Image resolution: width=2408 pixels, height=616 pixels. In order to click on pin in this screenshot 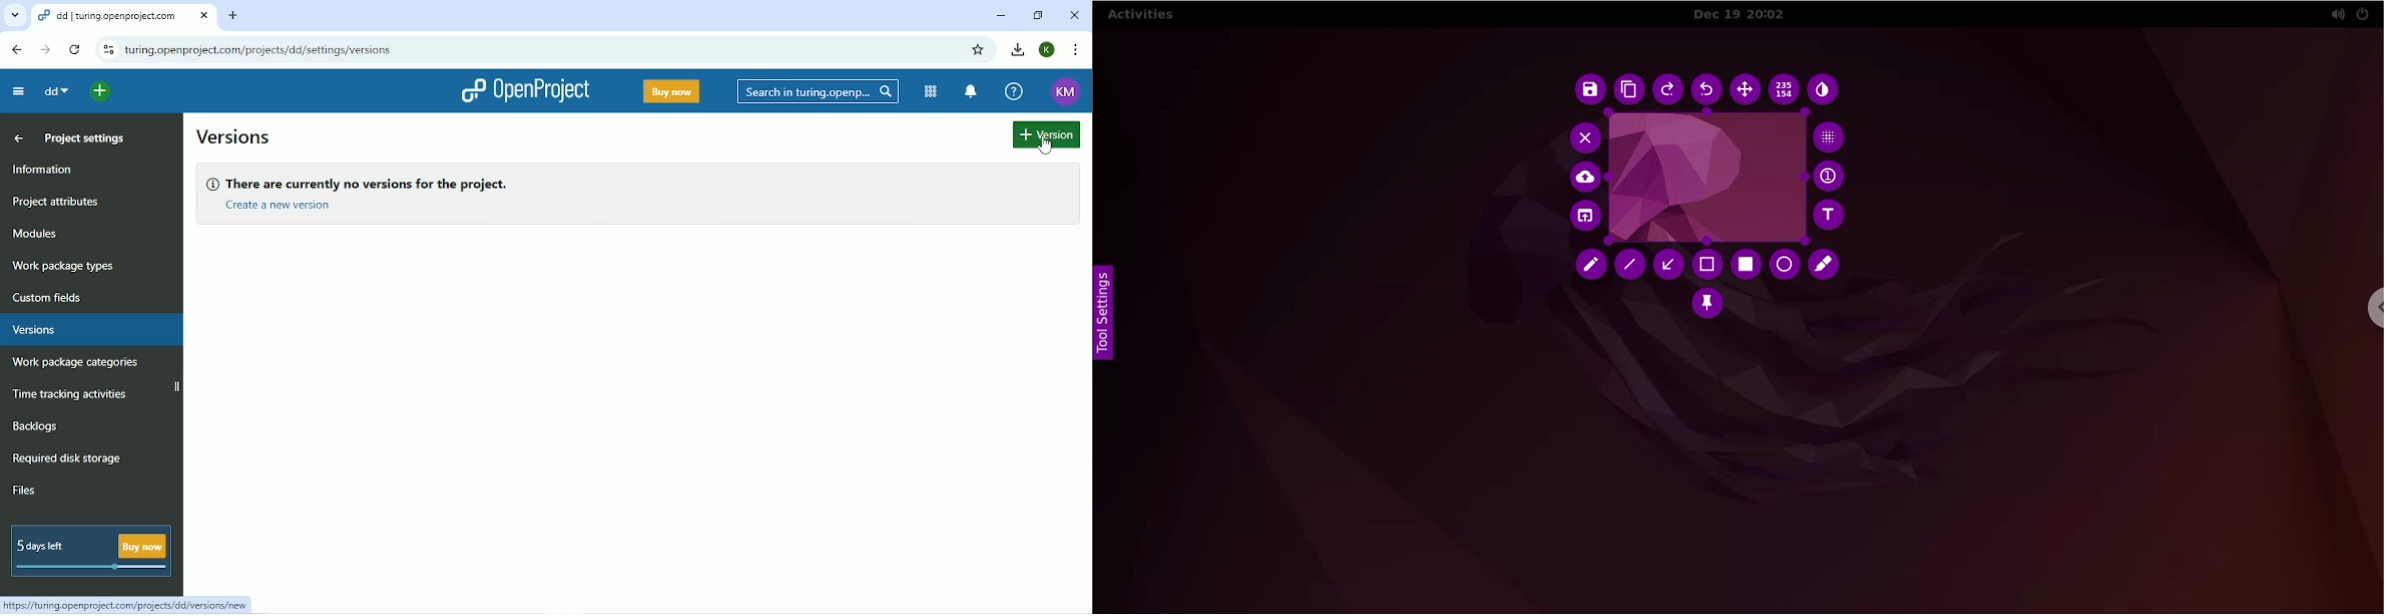, I will do `click(1707, 306)`.